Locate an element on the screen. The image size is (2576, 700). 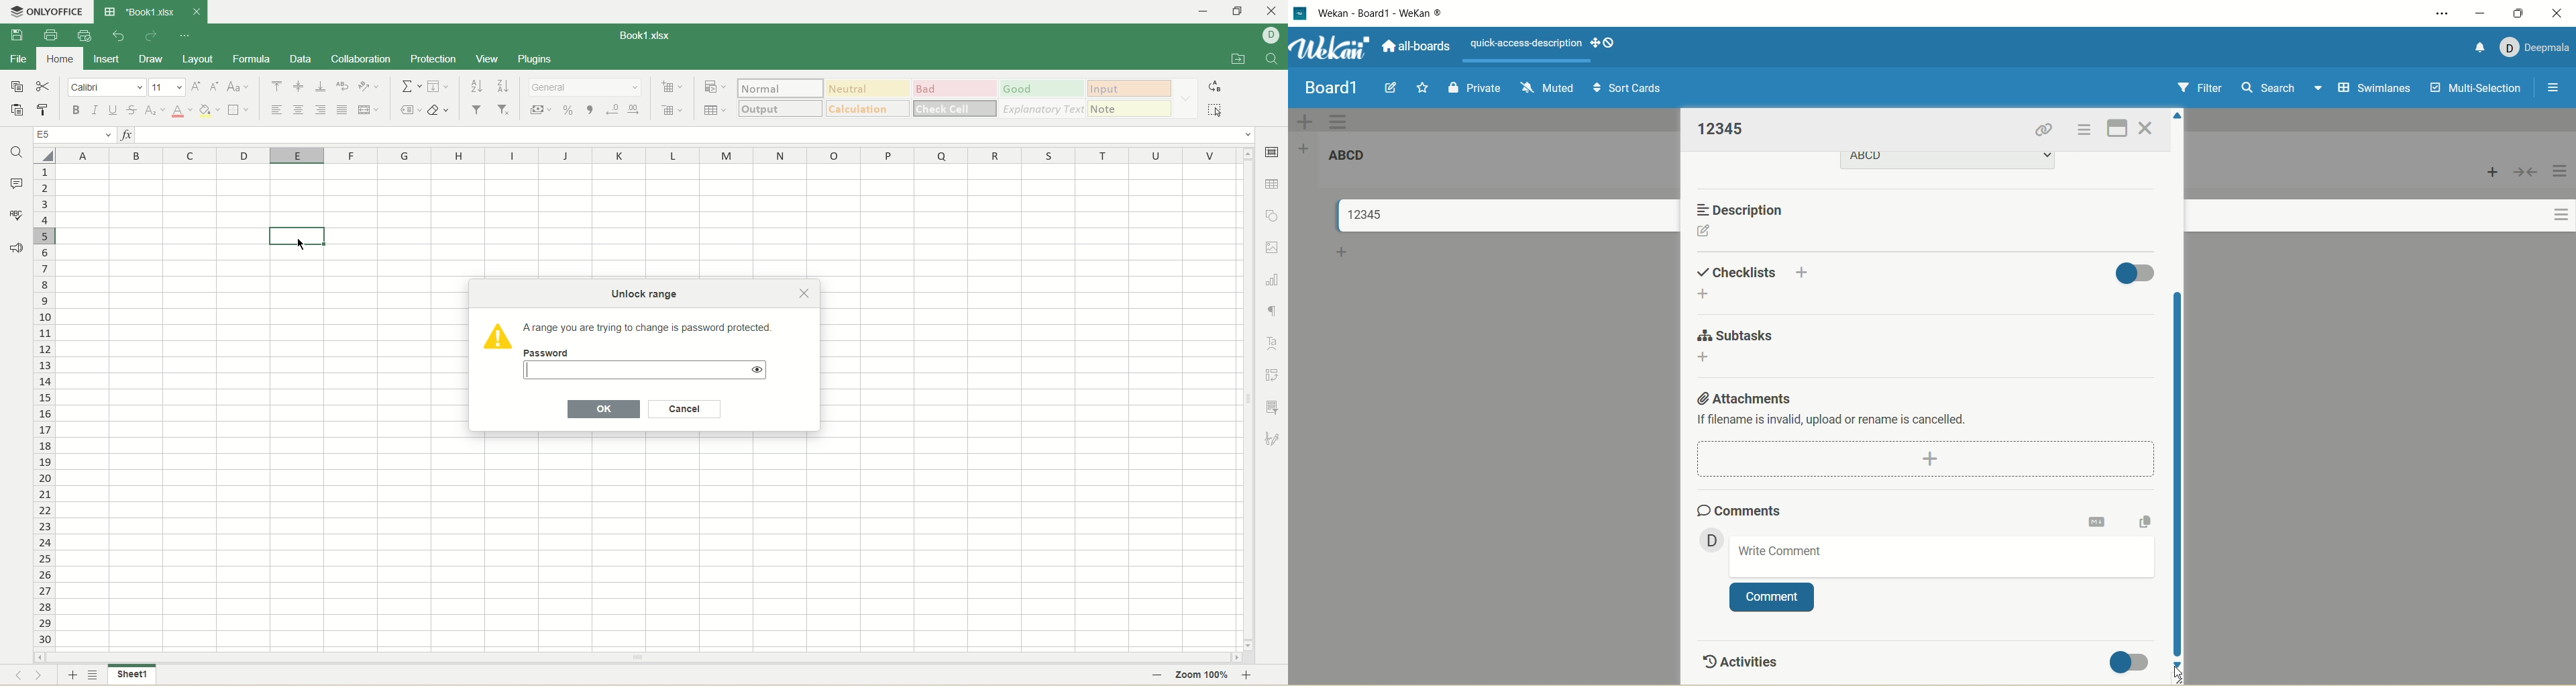
close is located at coordinates (1273, 11).